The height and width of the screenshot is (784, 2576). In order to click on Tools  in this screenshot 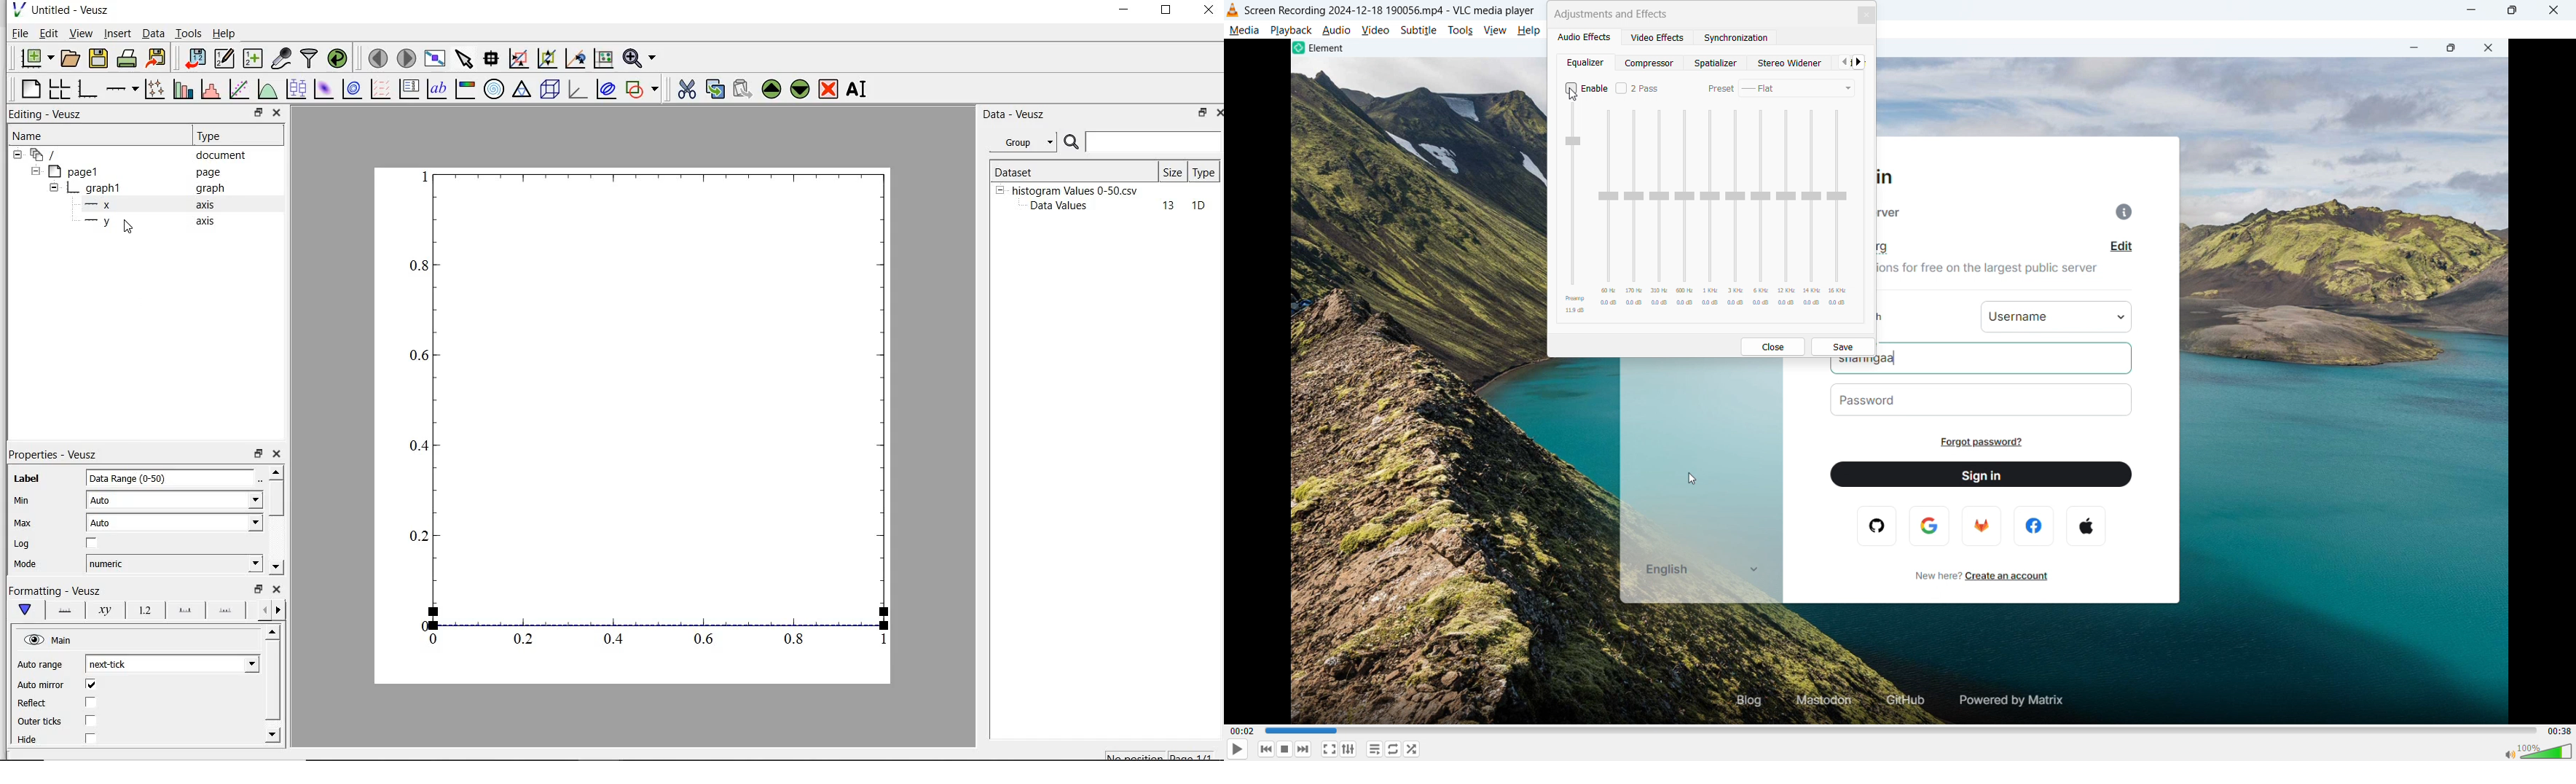, I will do `click(1460, 30)`.